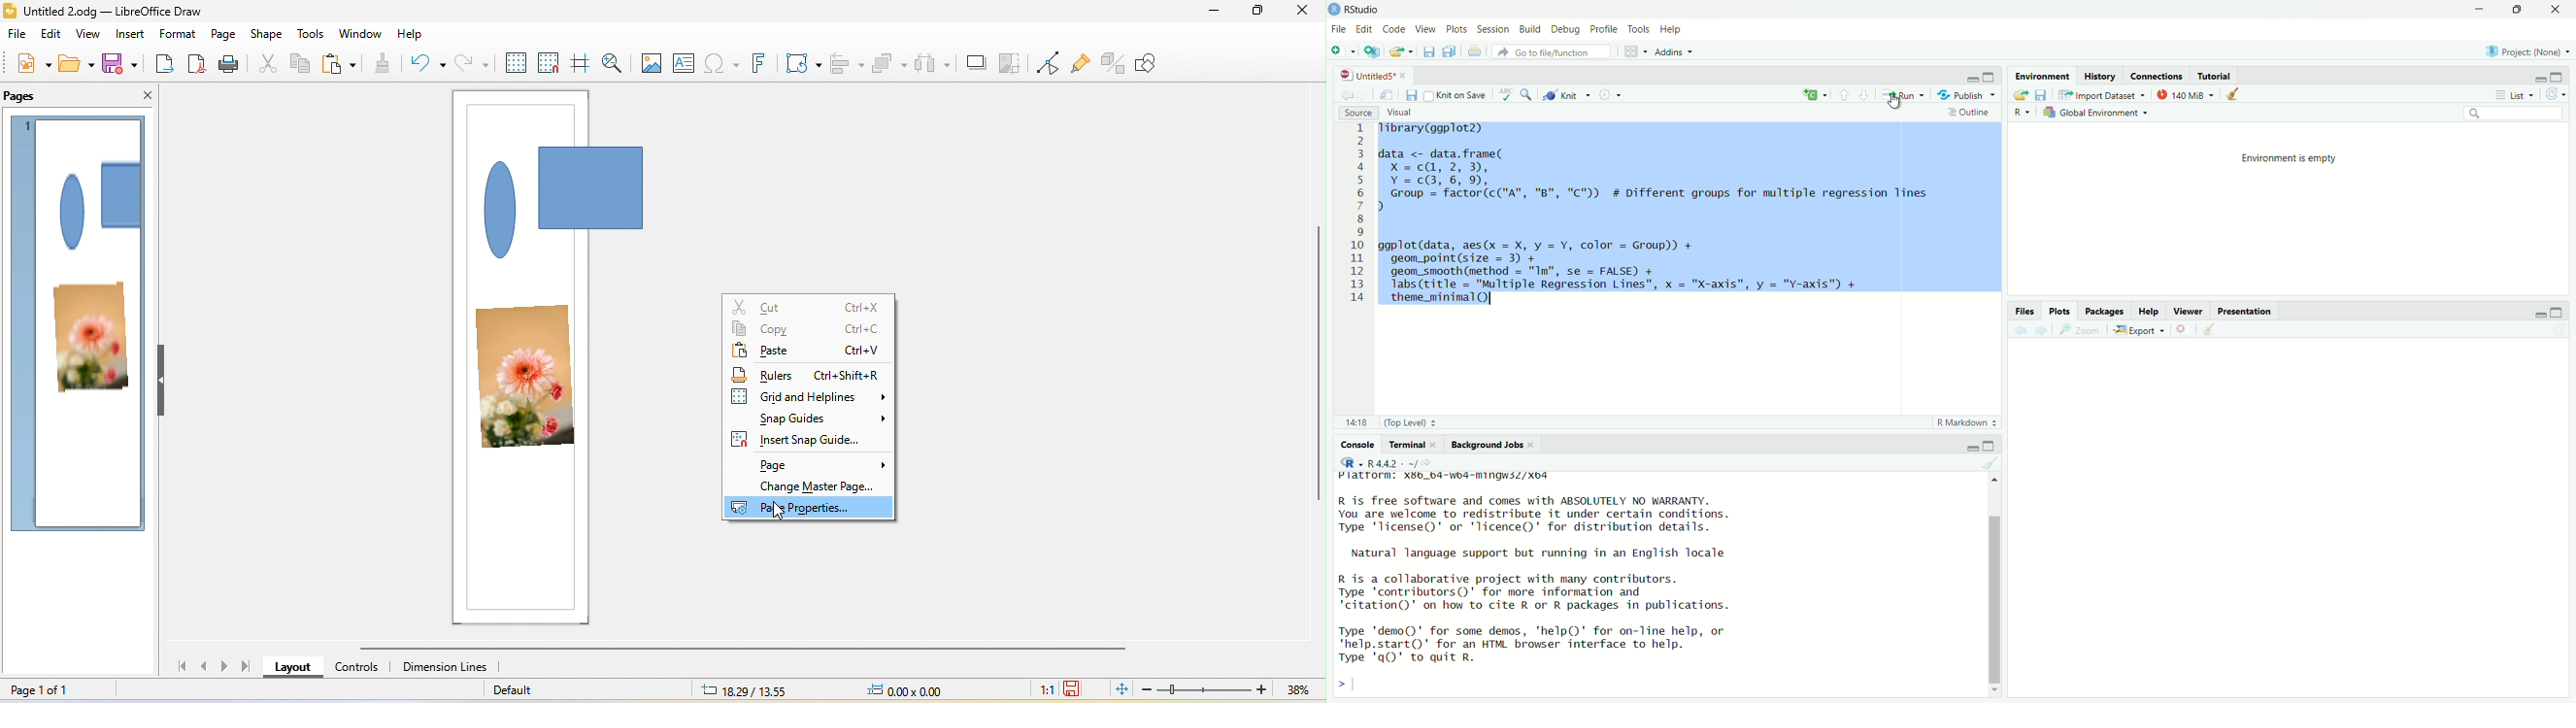 The image size is (2576, 728). Describe the element at coordinates (1357, 113) in the screenshot. I see `Source` at that location.